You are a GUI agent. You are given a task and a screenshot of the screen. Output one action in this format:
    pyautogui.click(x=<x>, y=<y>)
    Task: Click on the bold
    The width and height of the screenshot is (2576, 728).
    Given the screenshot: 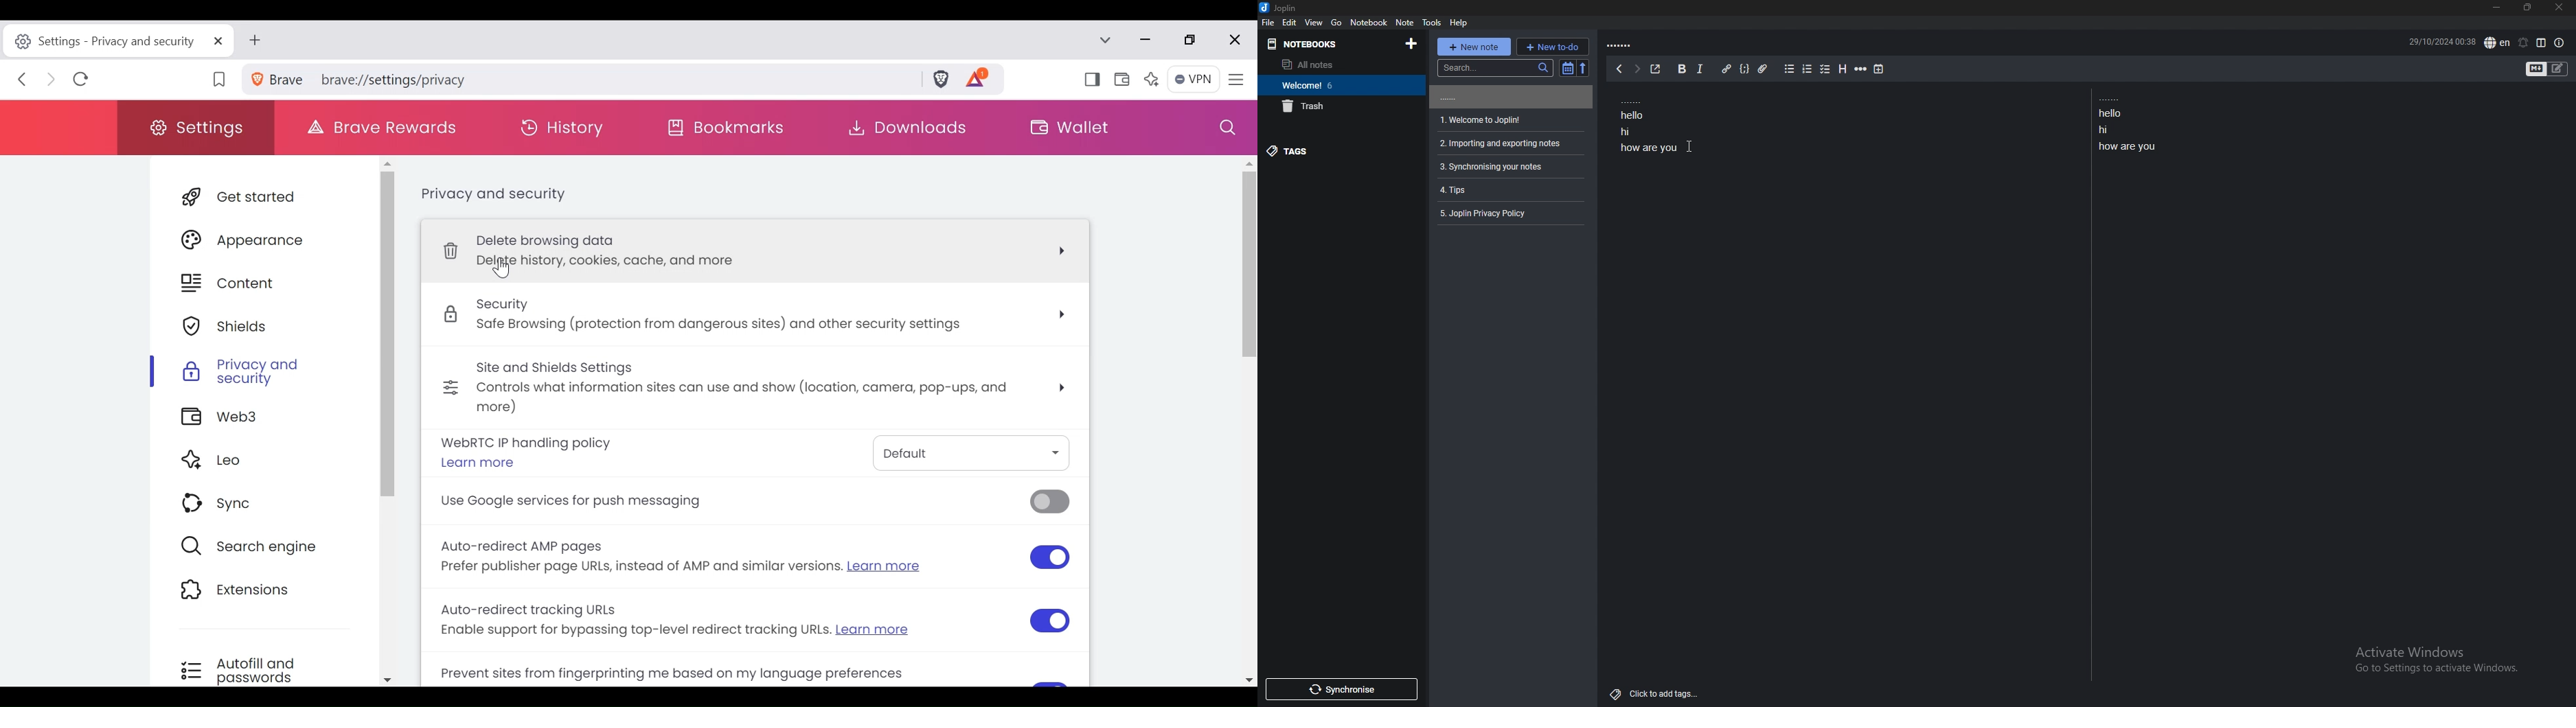 What is the action you would take?
    pyautogui.click(x=1681, y=69)
    